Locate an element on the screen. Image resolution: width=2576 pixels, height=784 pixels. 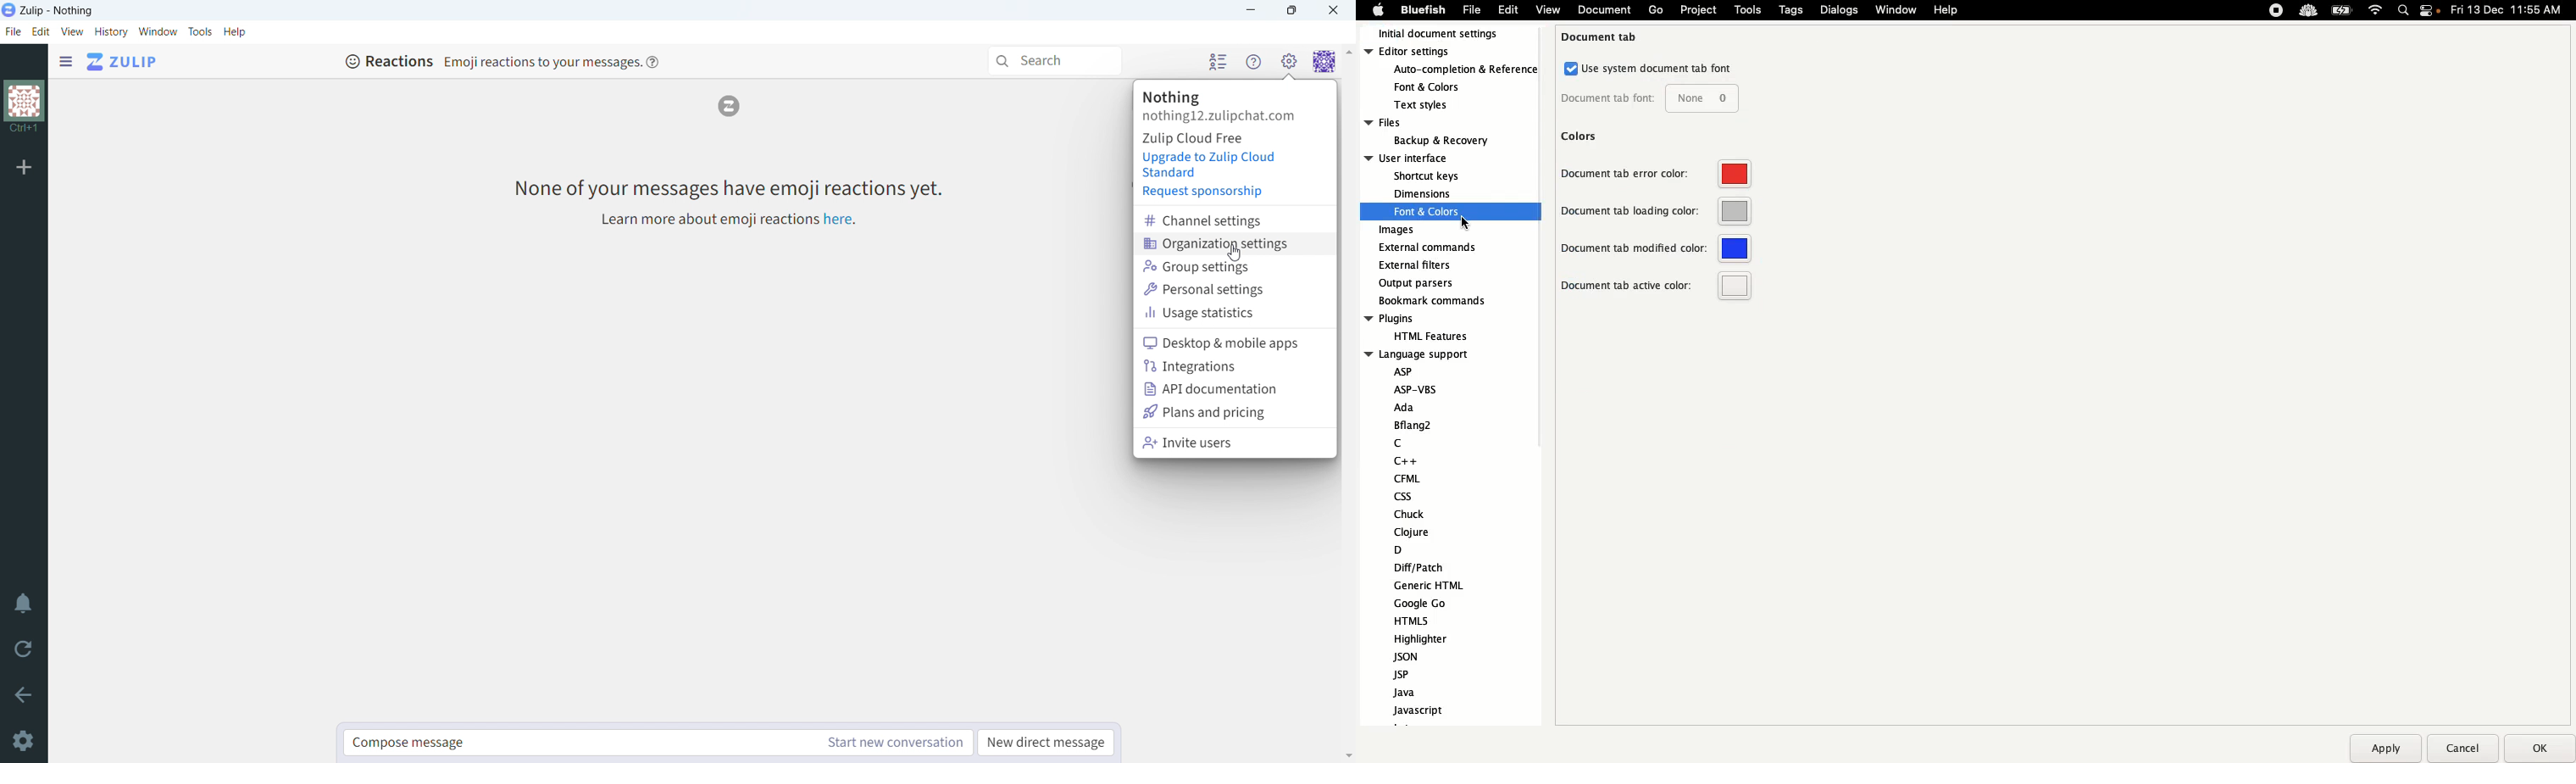
plans and pricing is located at coordinates (1236, 412).